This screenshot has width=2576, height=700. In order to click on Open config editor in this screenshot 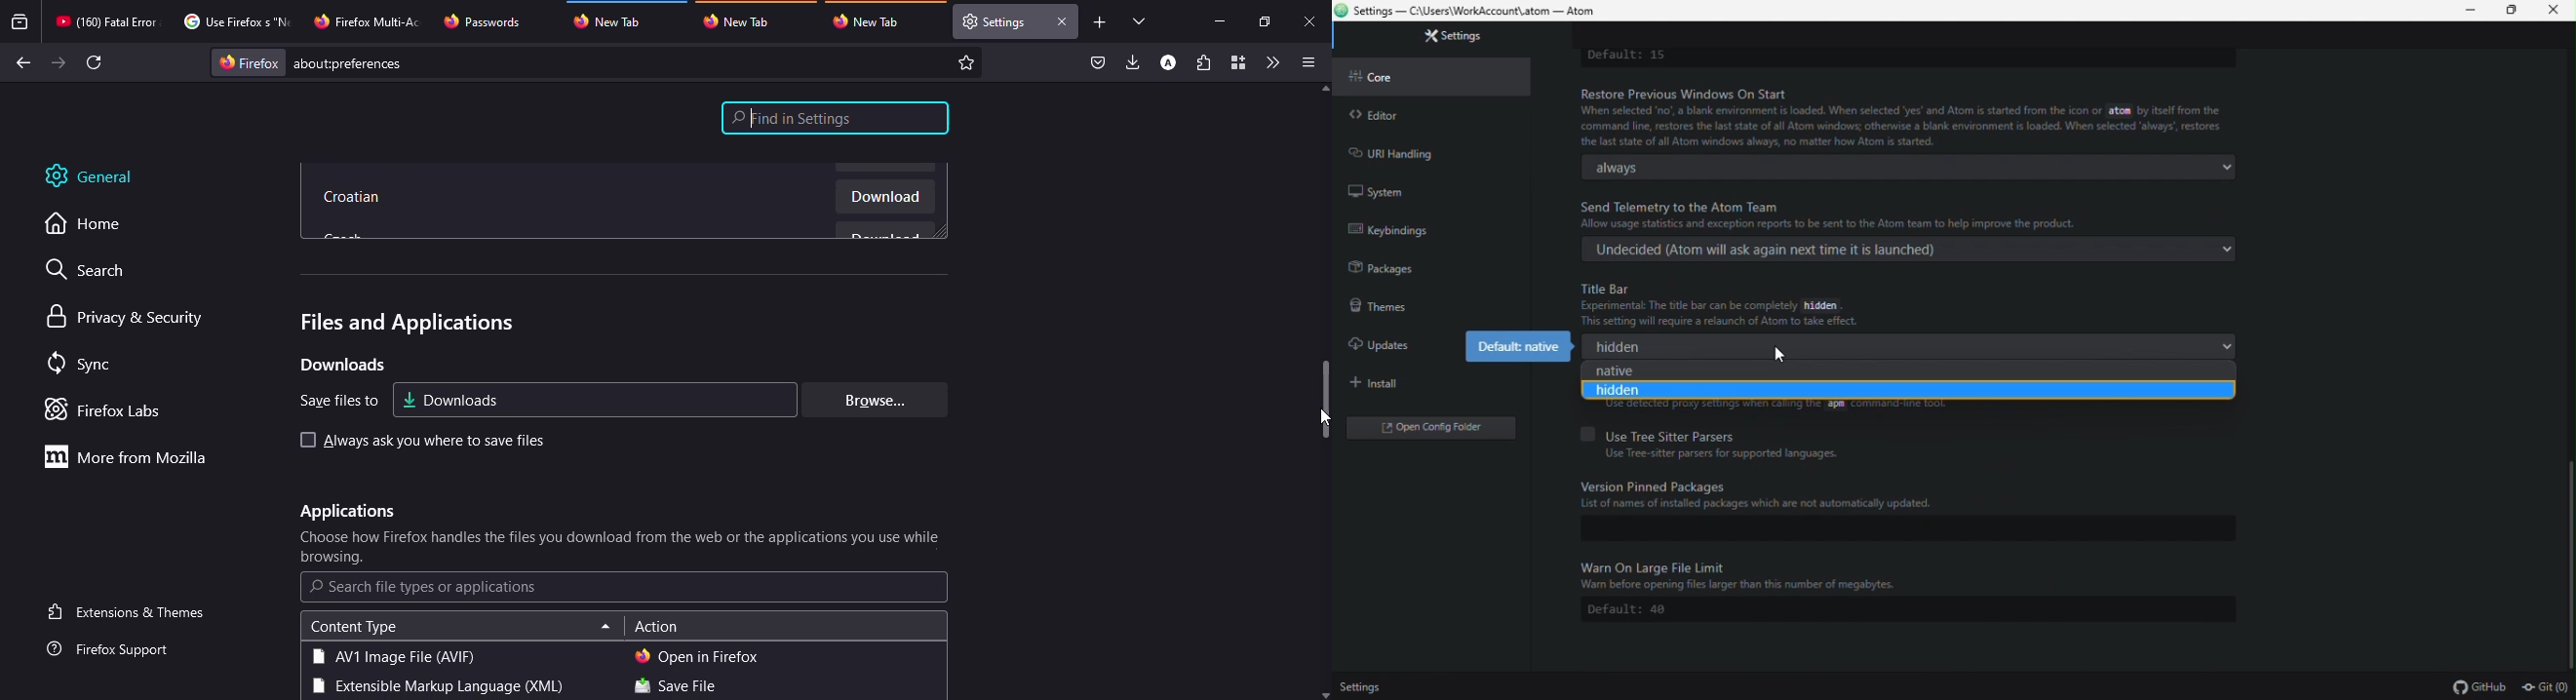, I will do `click(1437, 432)`.